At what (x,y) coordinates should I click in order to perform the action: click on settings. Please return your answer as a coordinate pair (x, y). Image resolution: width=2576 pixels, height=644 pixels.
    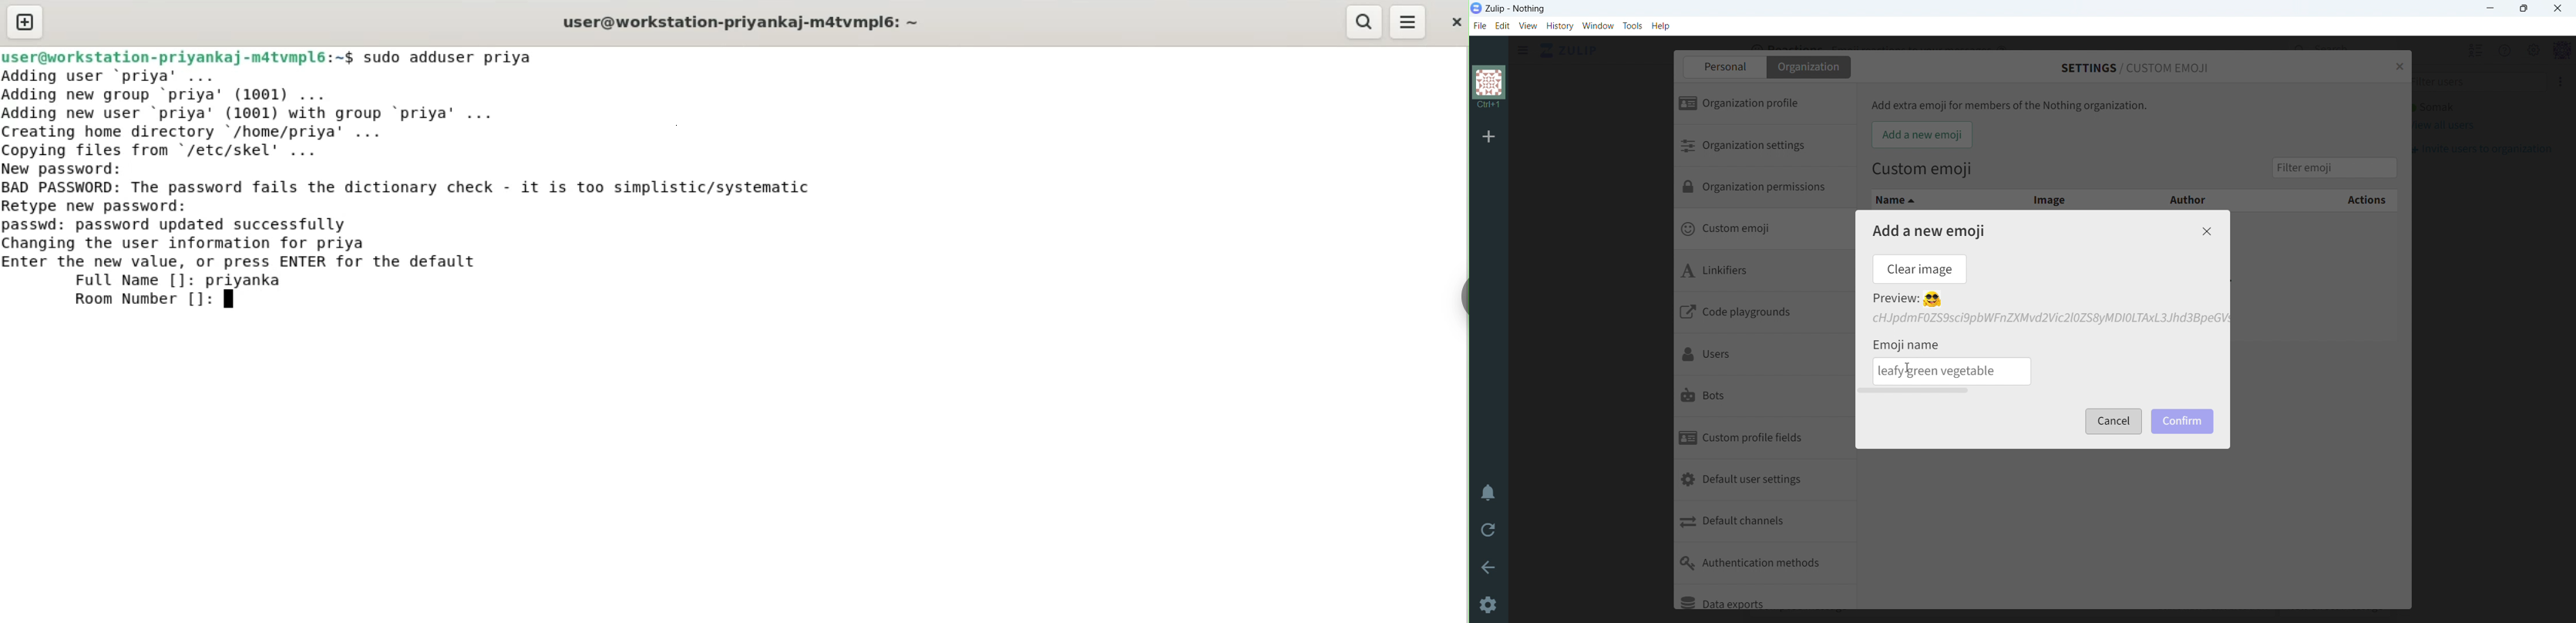
    Looking at the image, I should click on (1486, 605).